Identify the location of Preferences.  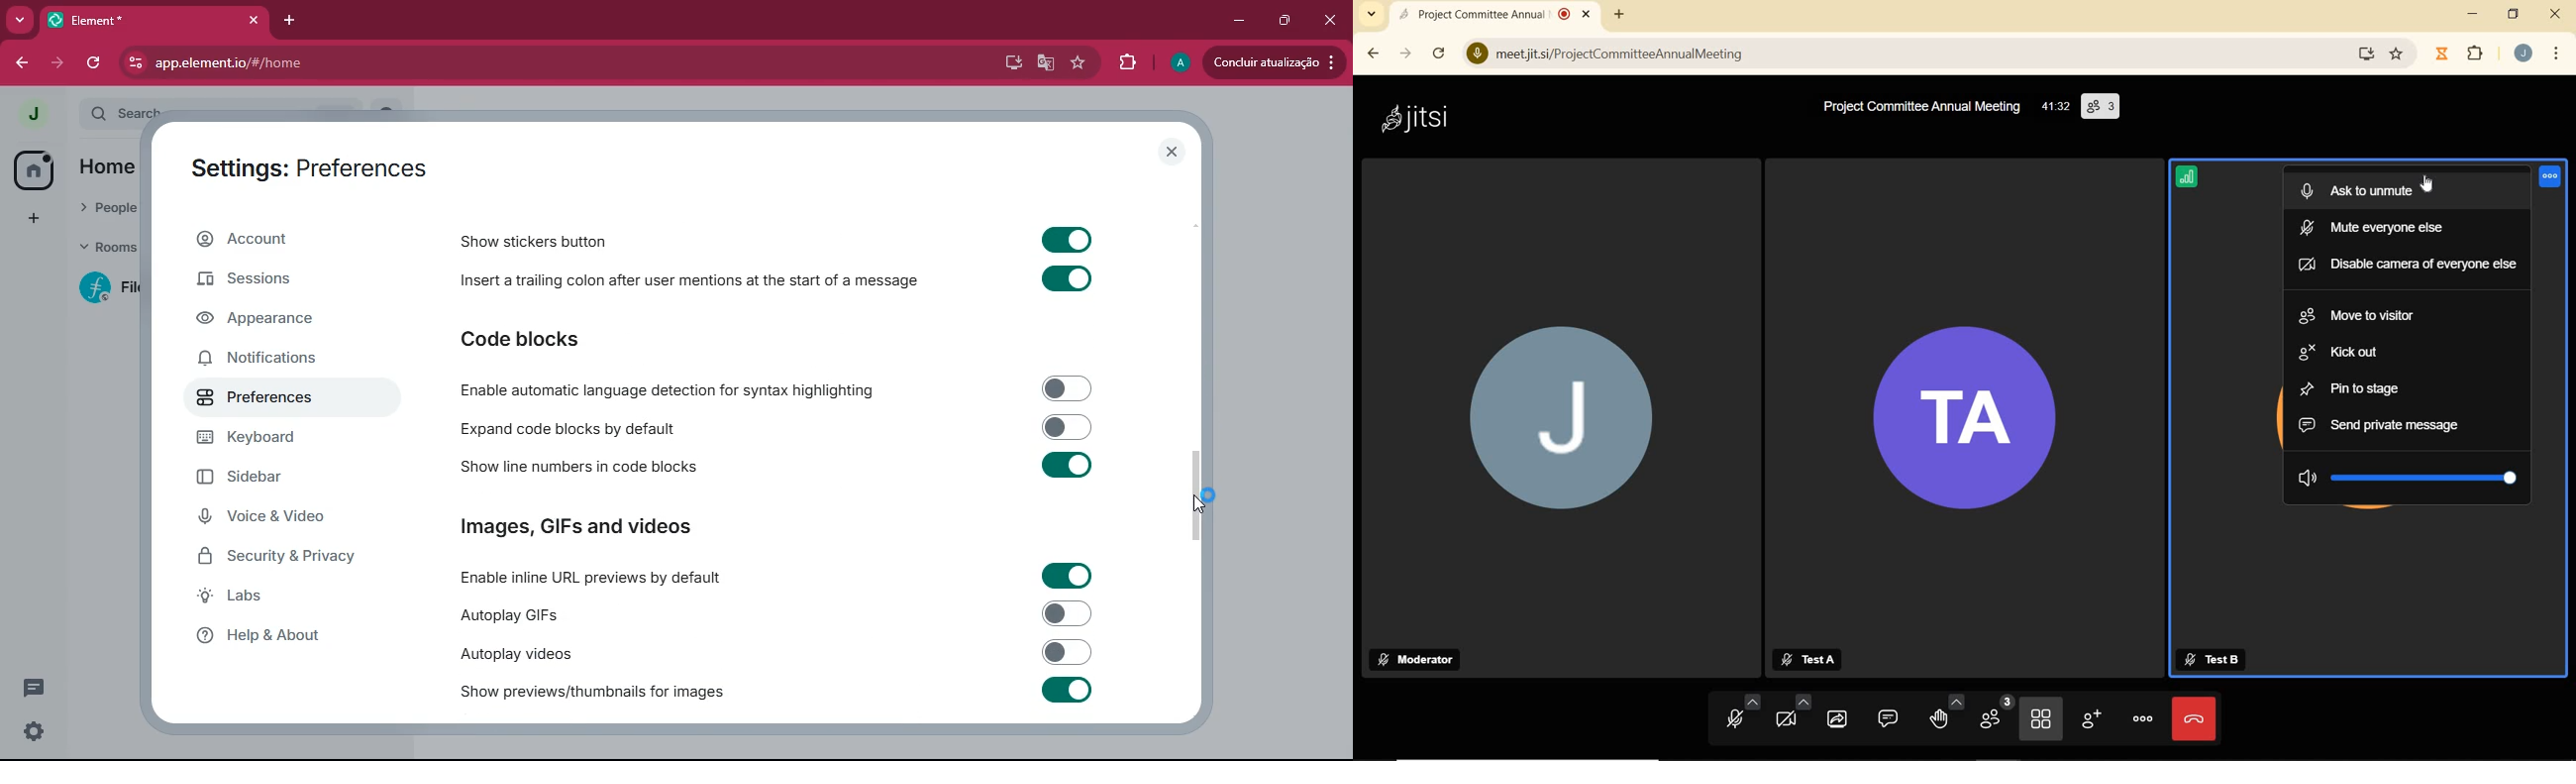
(295, 395).